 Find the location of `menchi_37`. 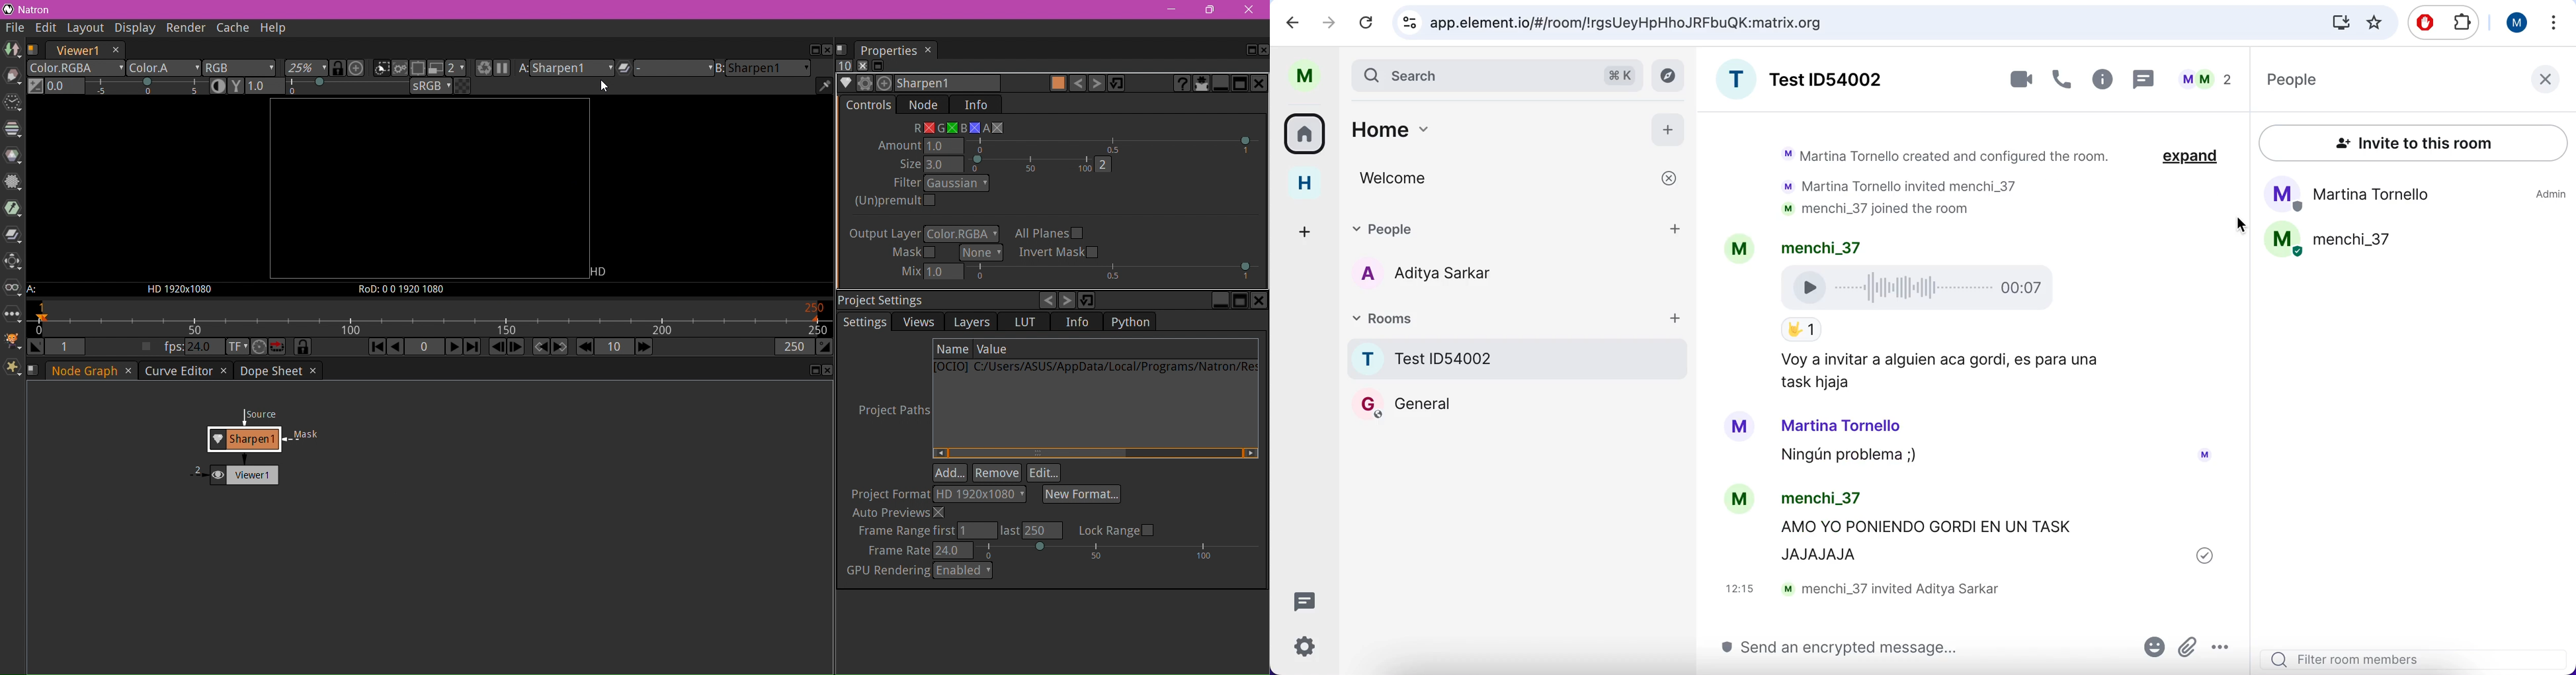

menchi_37 is located at coordinates (1831, 249).